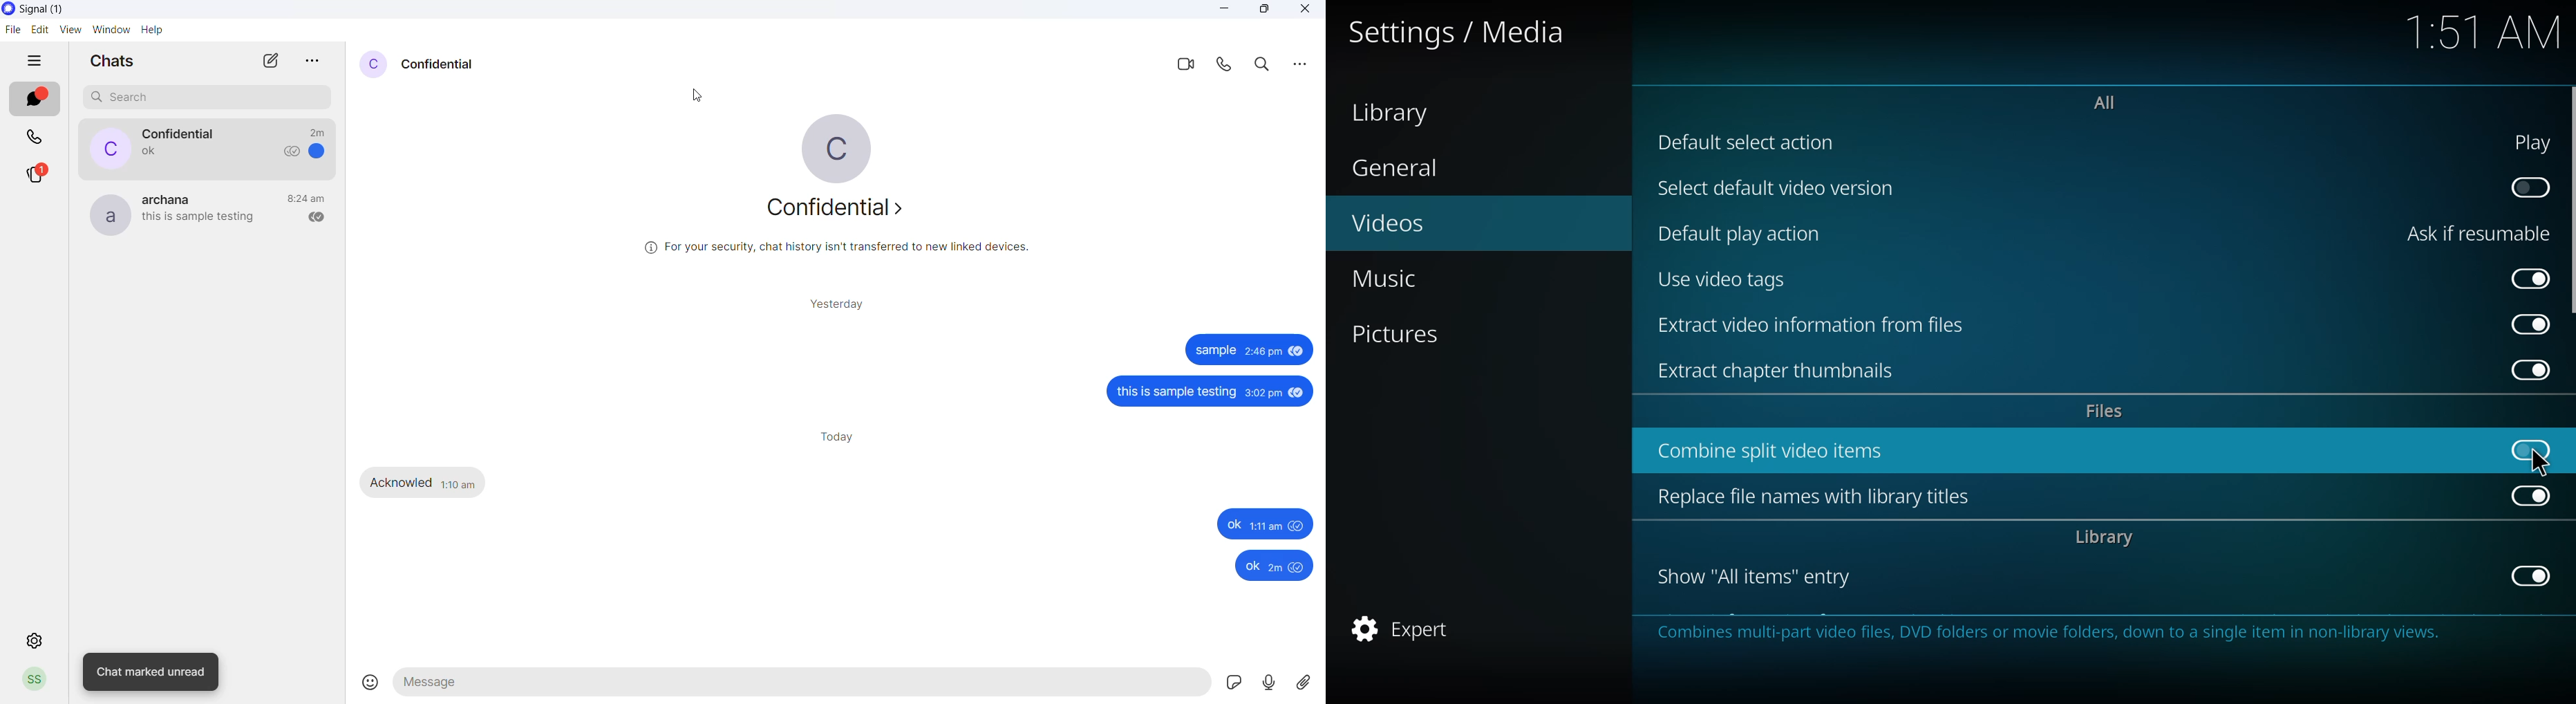 Image resolution: width=2576 pixels, height=728 pixels. What do you see at coordinates (1756, 576) in the screenshot?
I see `show all items entry` at bounding box center [1756, 576].